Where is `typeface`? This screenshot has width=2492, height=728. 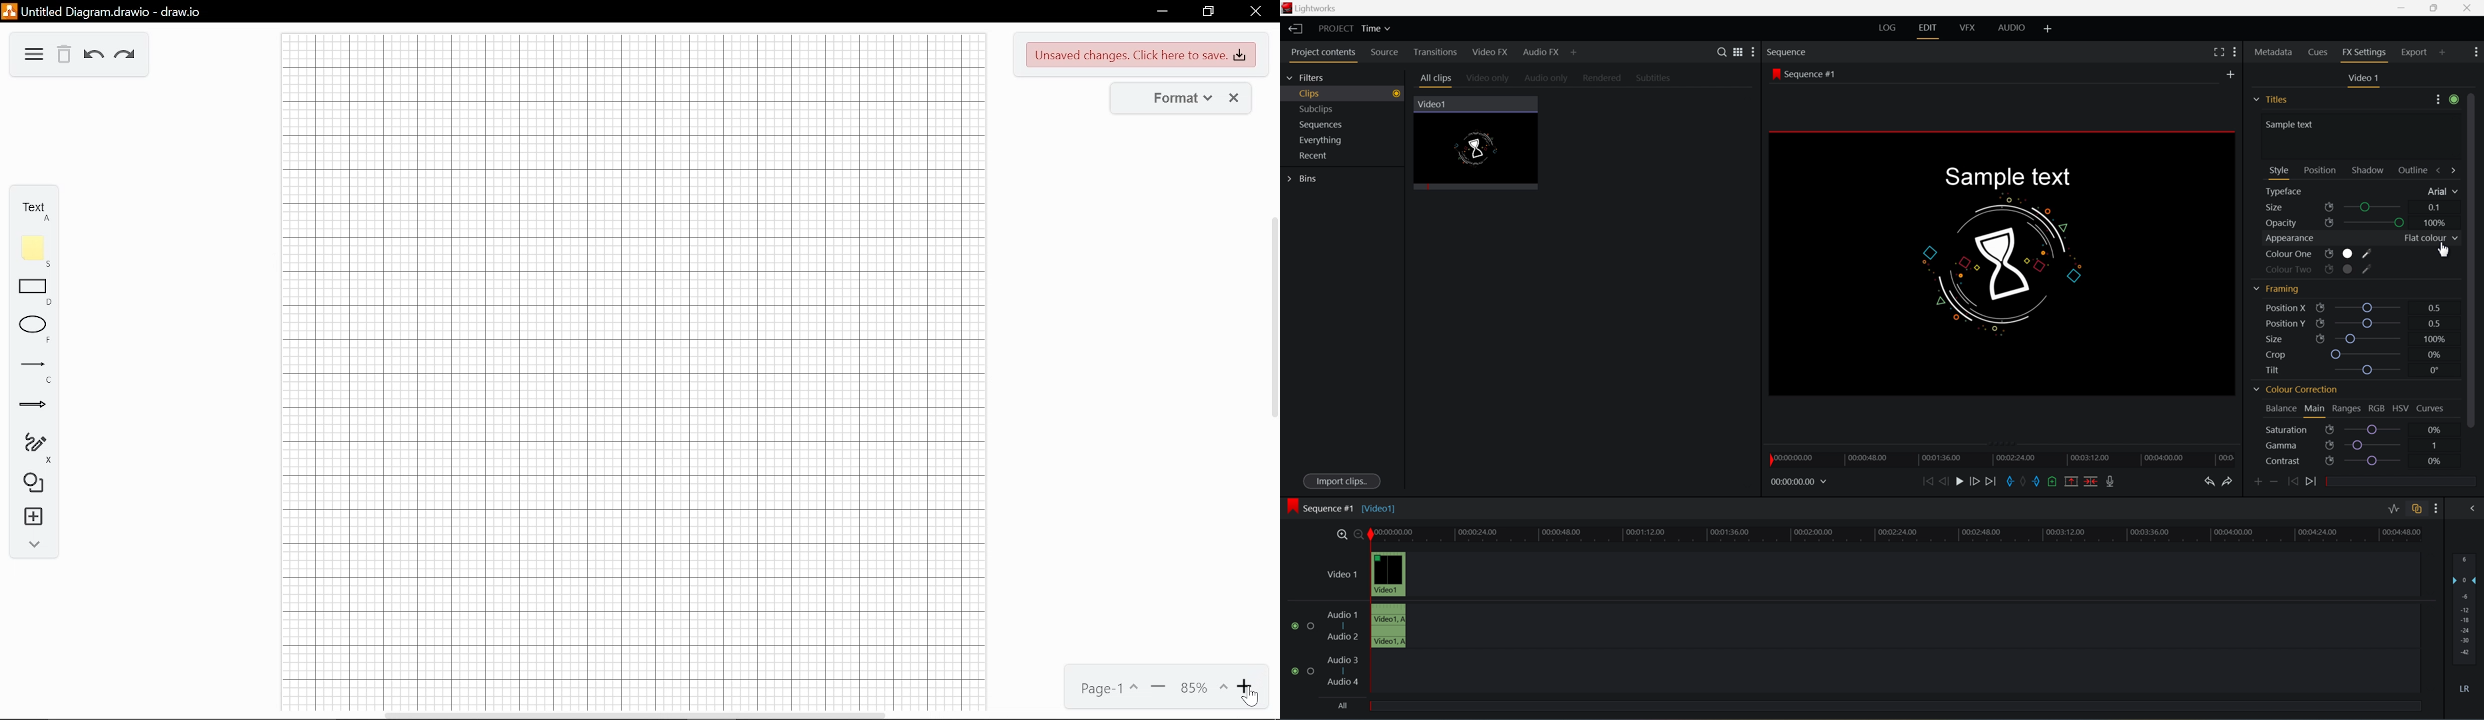 typeface is located at coordinates (2288, 192).